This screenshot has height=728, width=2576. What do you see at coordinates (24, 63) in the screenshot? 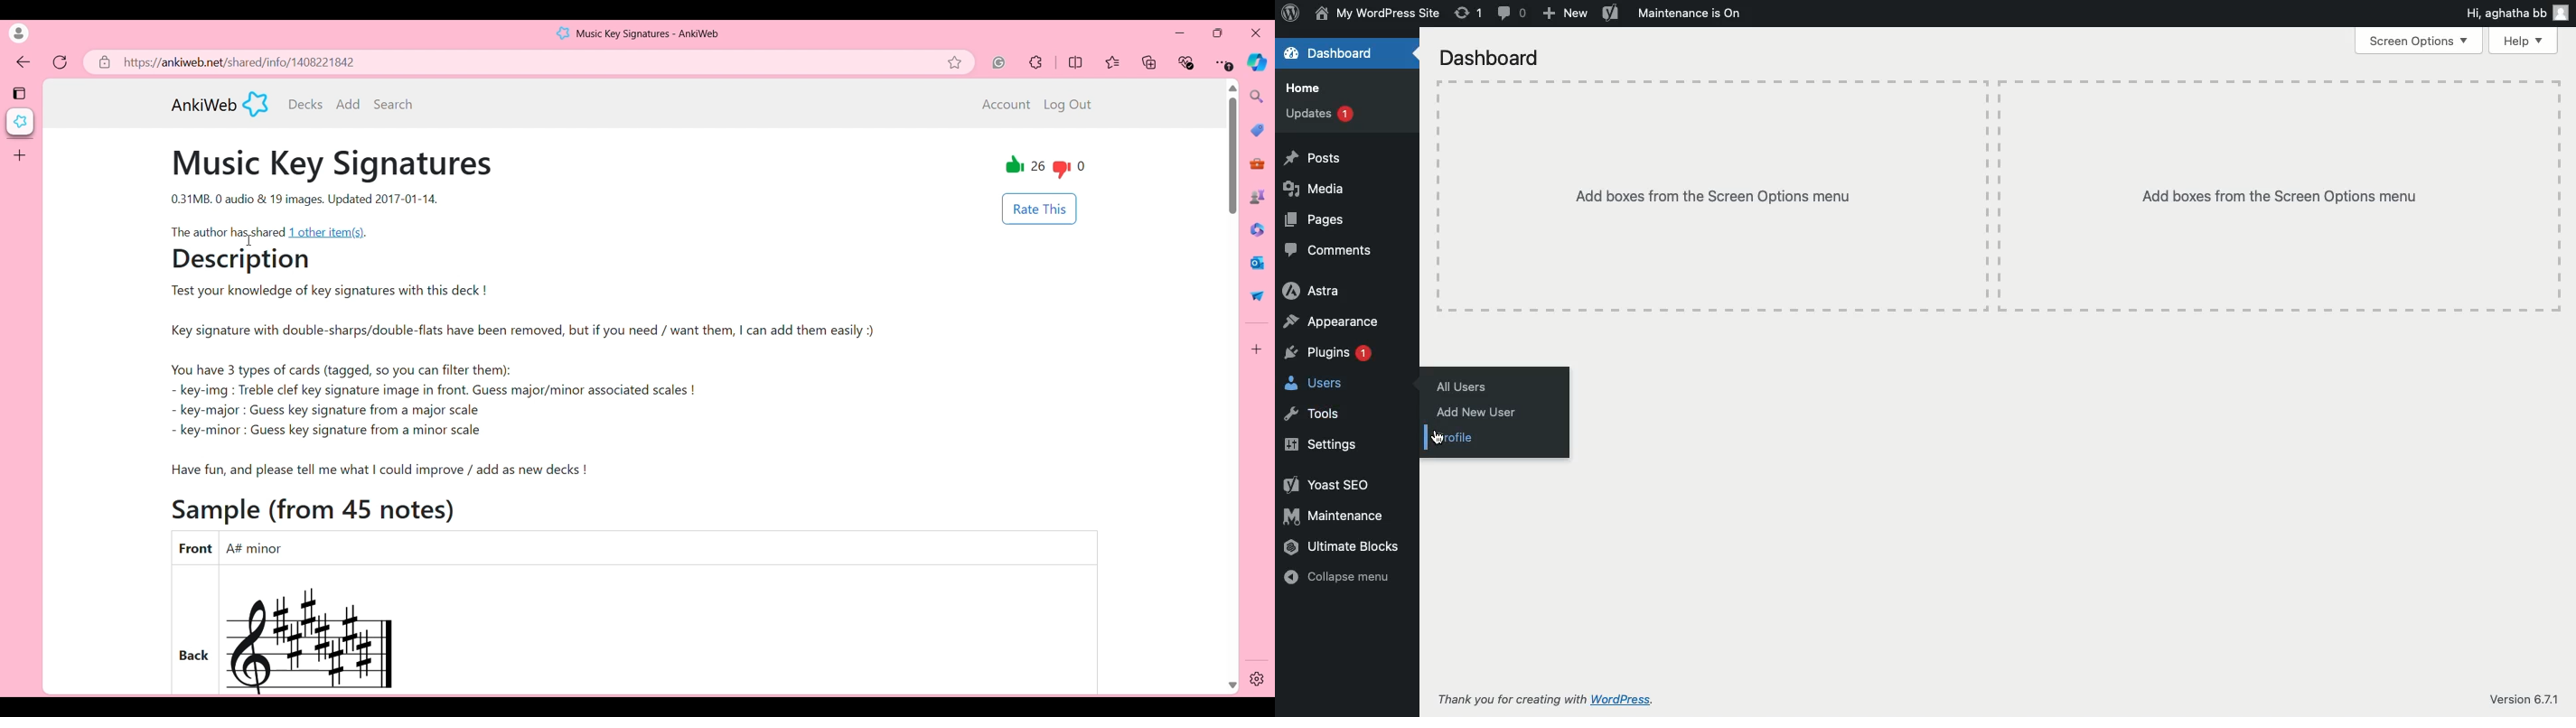
I see `Click to go back` at bounding box center [24, 63].